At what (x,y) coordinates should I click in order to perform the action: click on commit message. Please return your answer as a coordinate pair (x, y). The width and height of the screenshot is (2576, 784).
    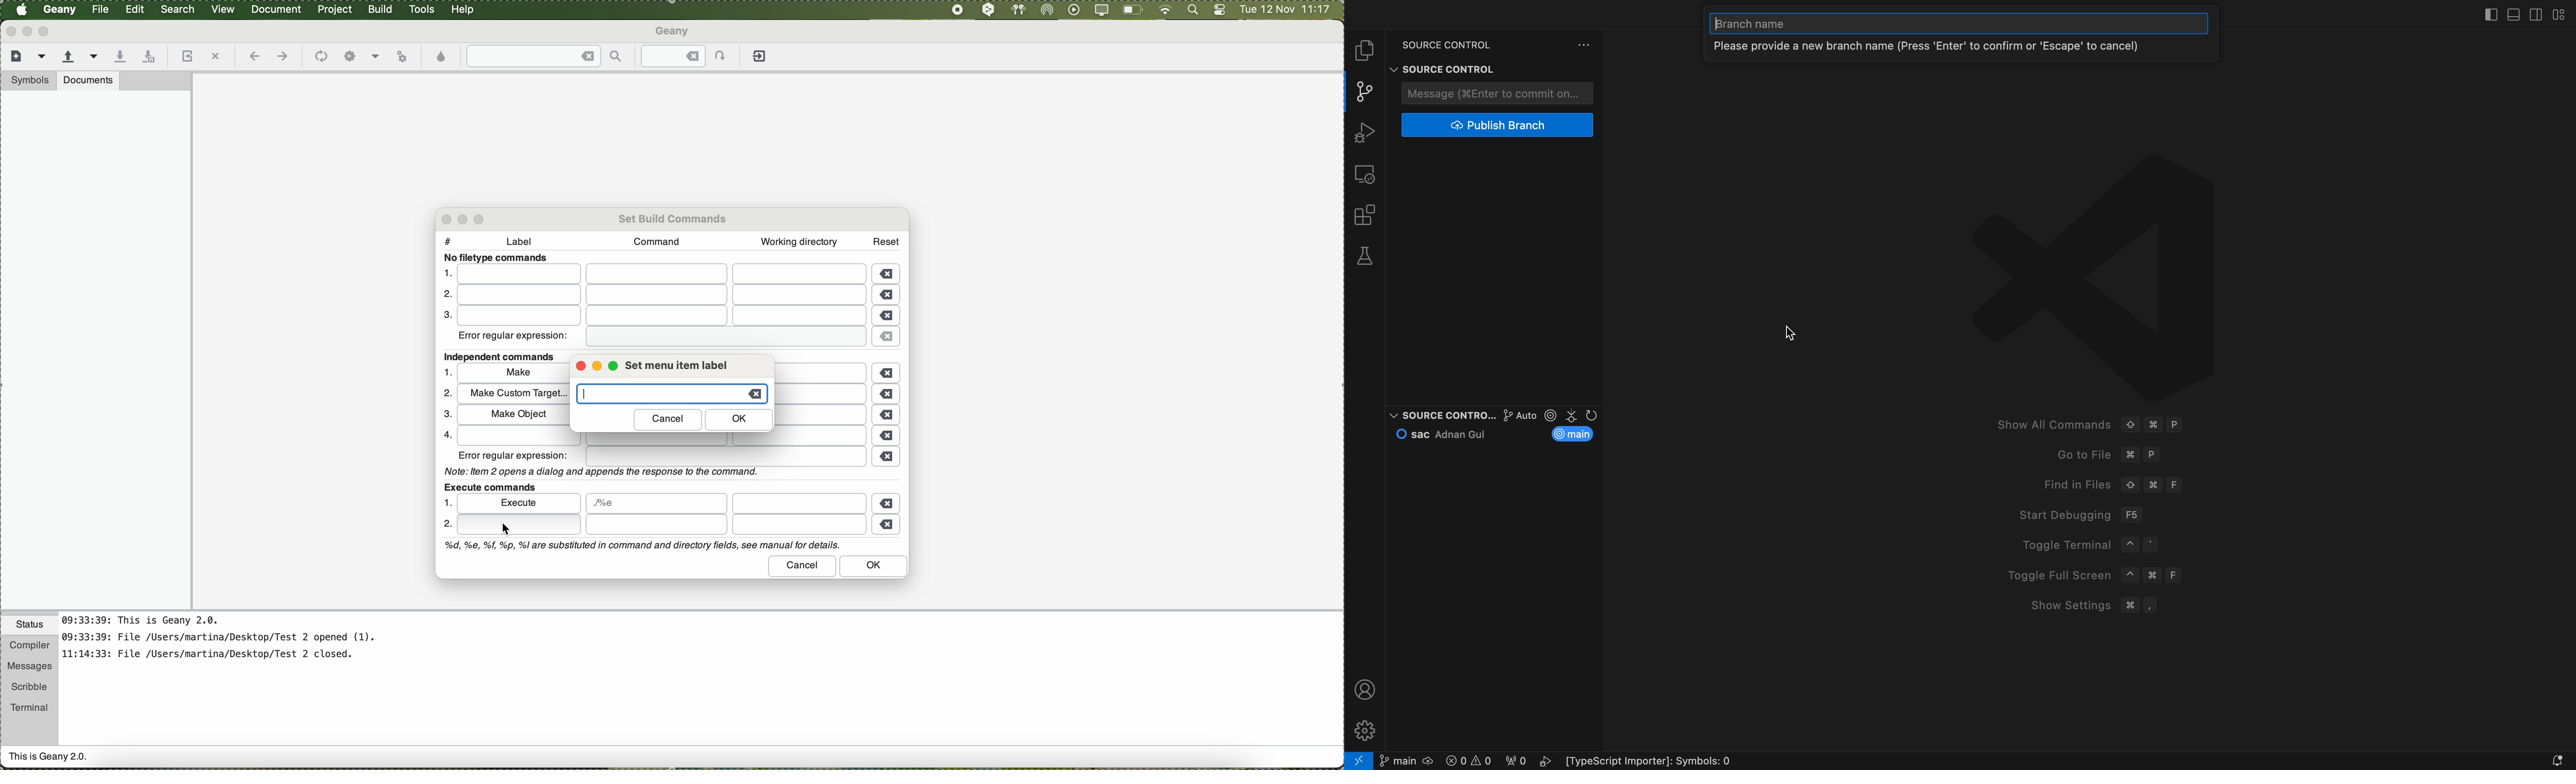
    Looking at the image, I should click on (1497, 92).